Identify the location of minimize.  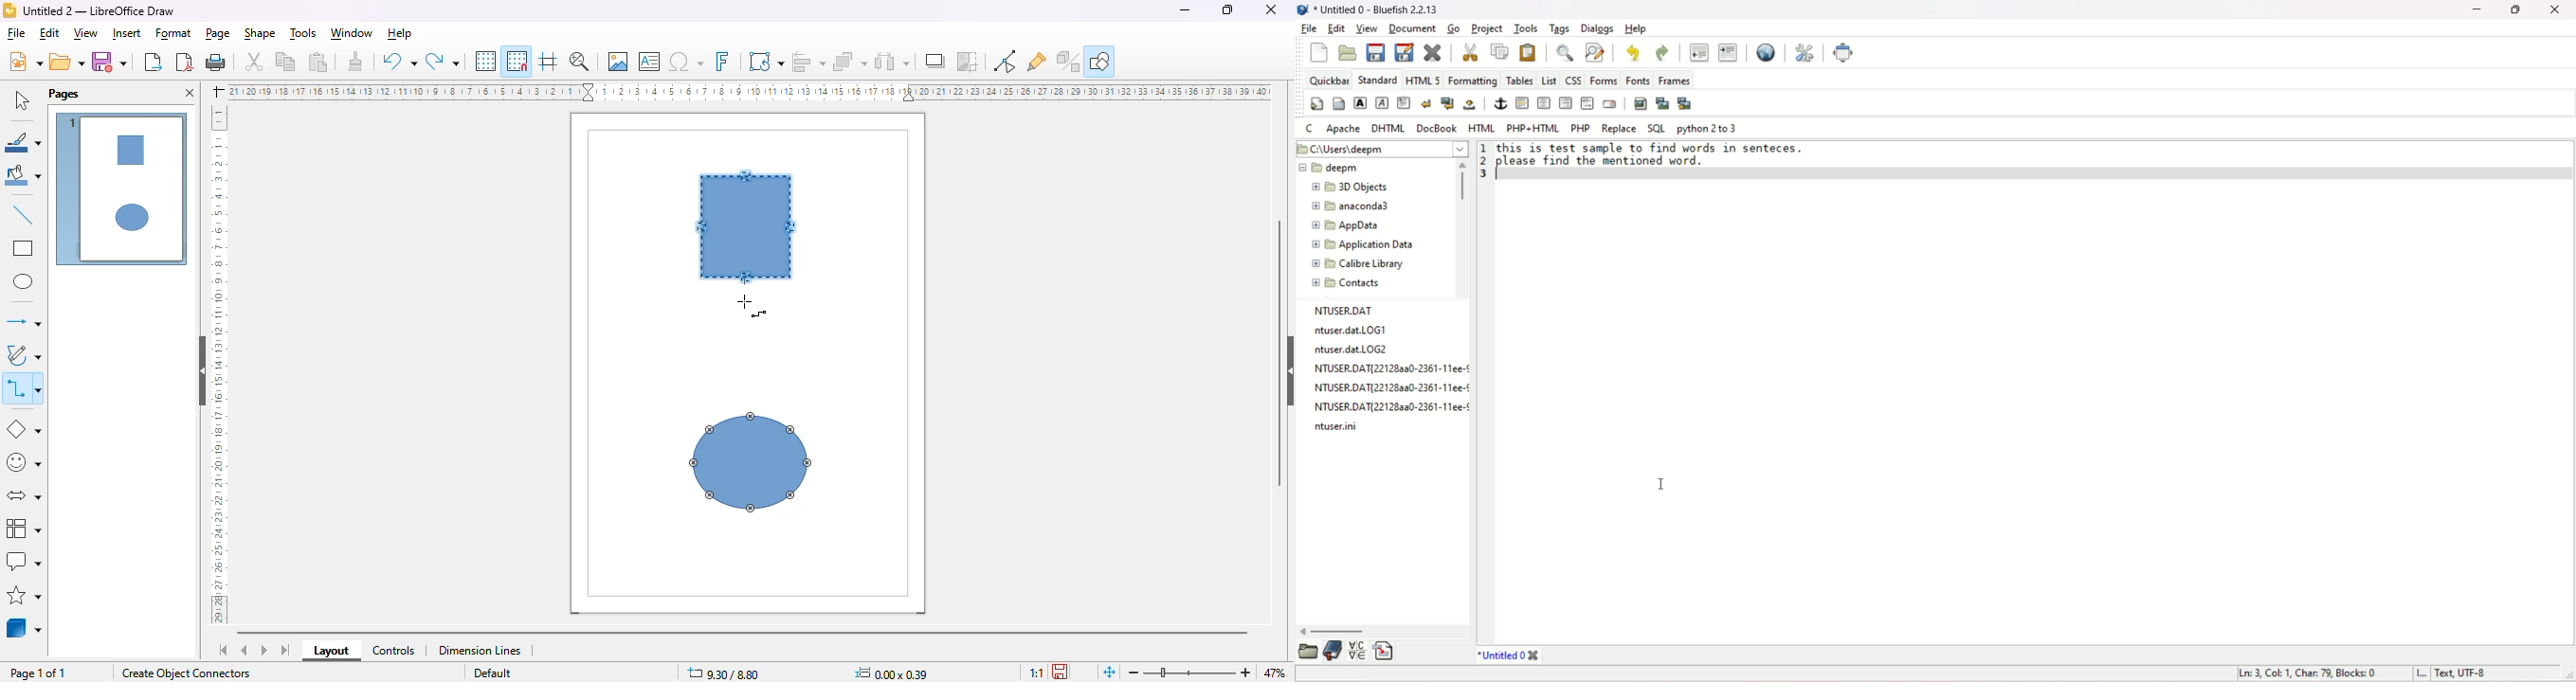
(1185, 10).